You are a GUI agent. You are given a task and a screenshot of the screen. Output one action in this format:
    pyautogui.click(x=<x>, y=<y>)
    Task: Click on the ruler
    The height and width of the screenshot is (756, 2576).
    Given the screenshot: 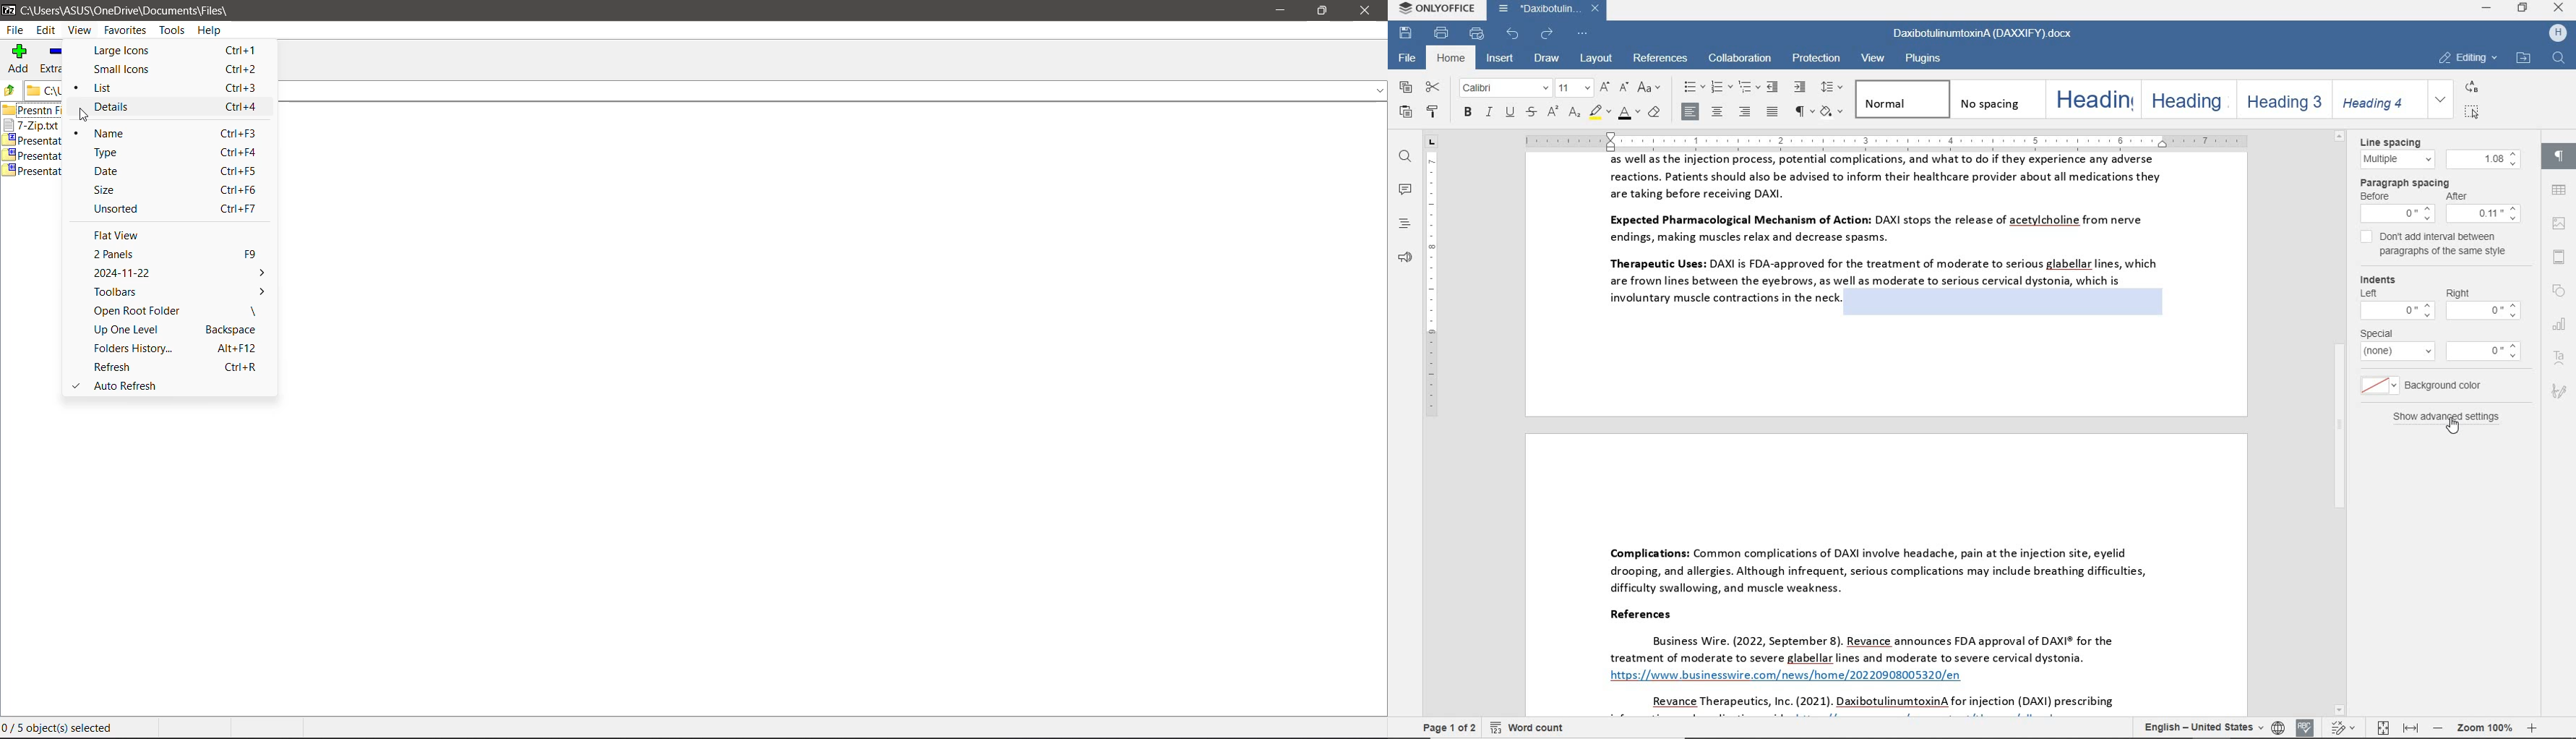 What is the action you would take?
    pyautogui.click(x=1933, y=139)
    